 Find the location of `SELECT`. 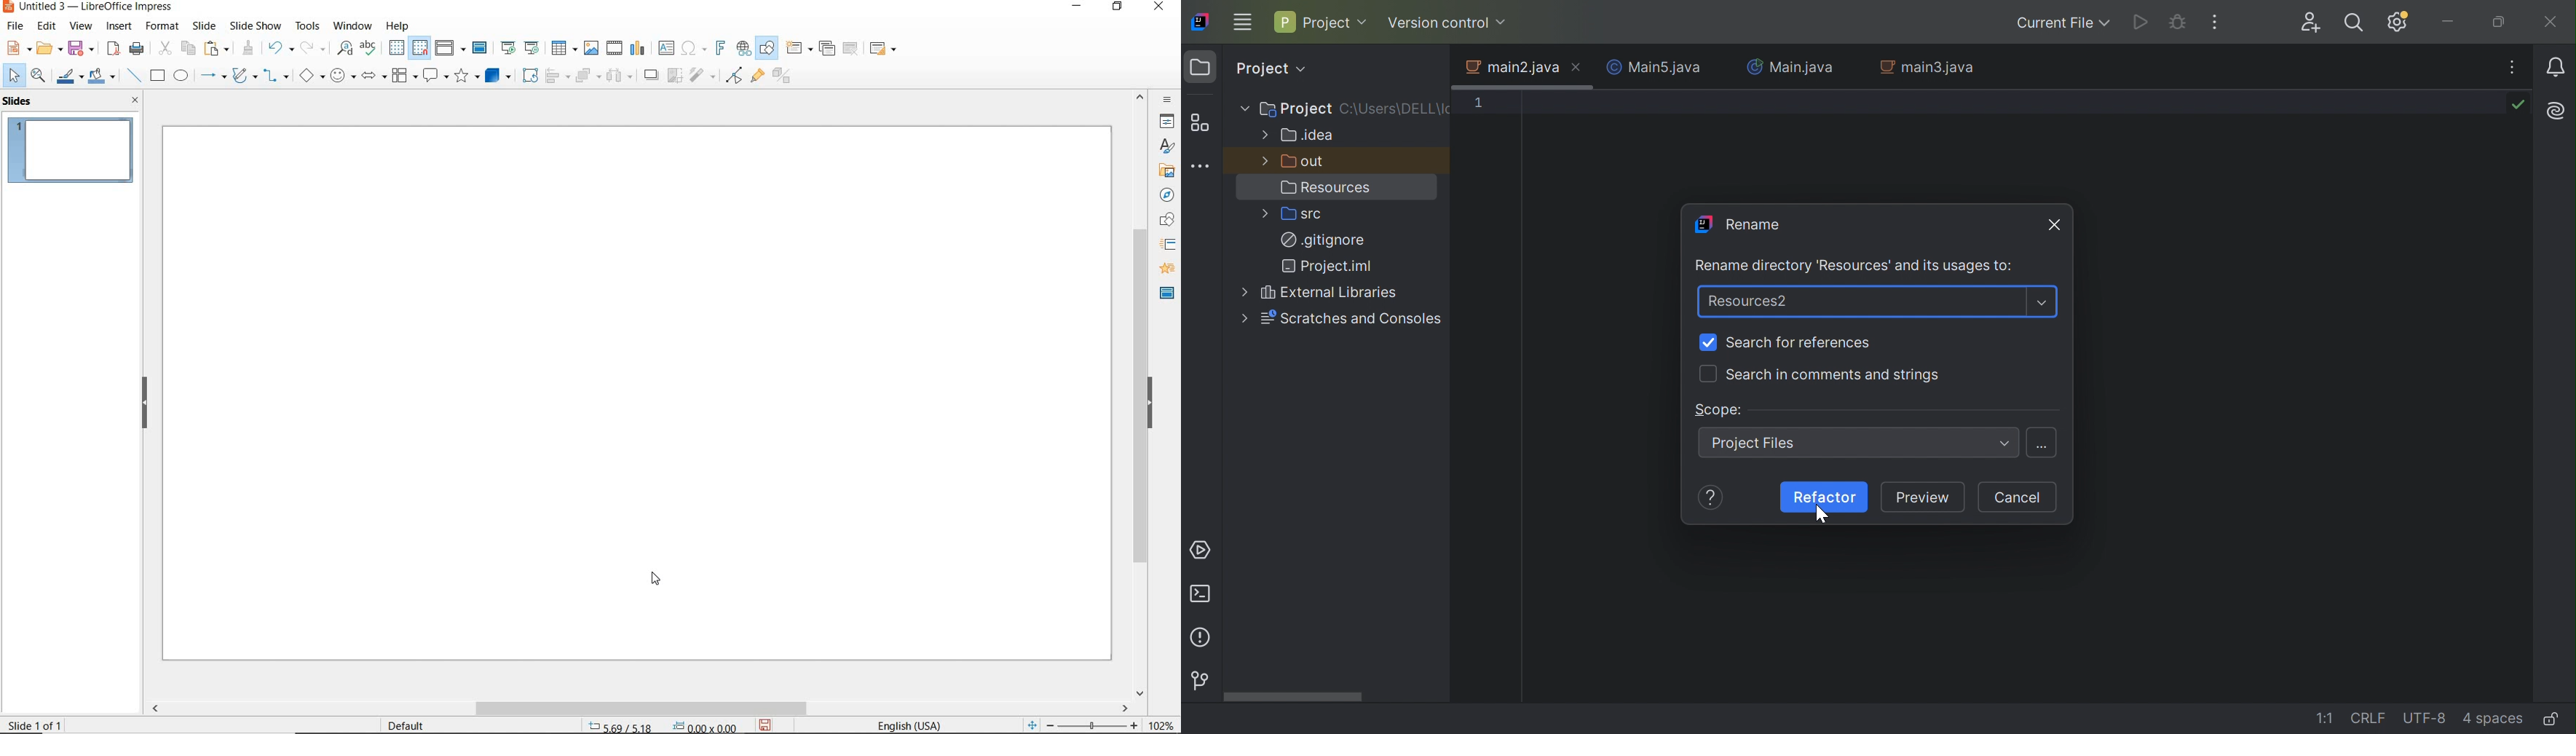

SELECT is located at coordinates (11, 75).